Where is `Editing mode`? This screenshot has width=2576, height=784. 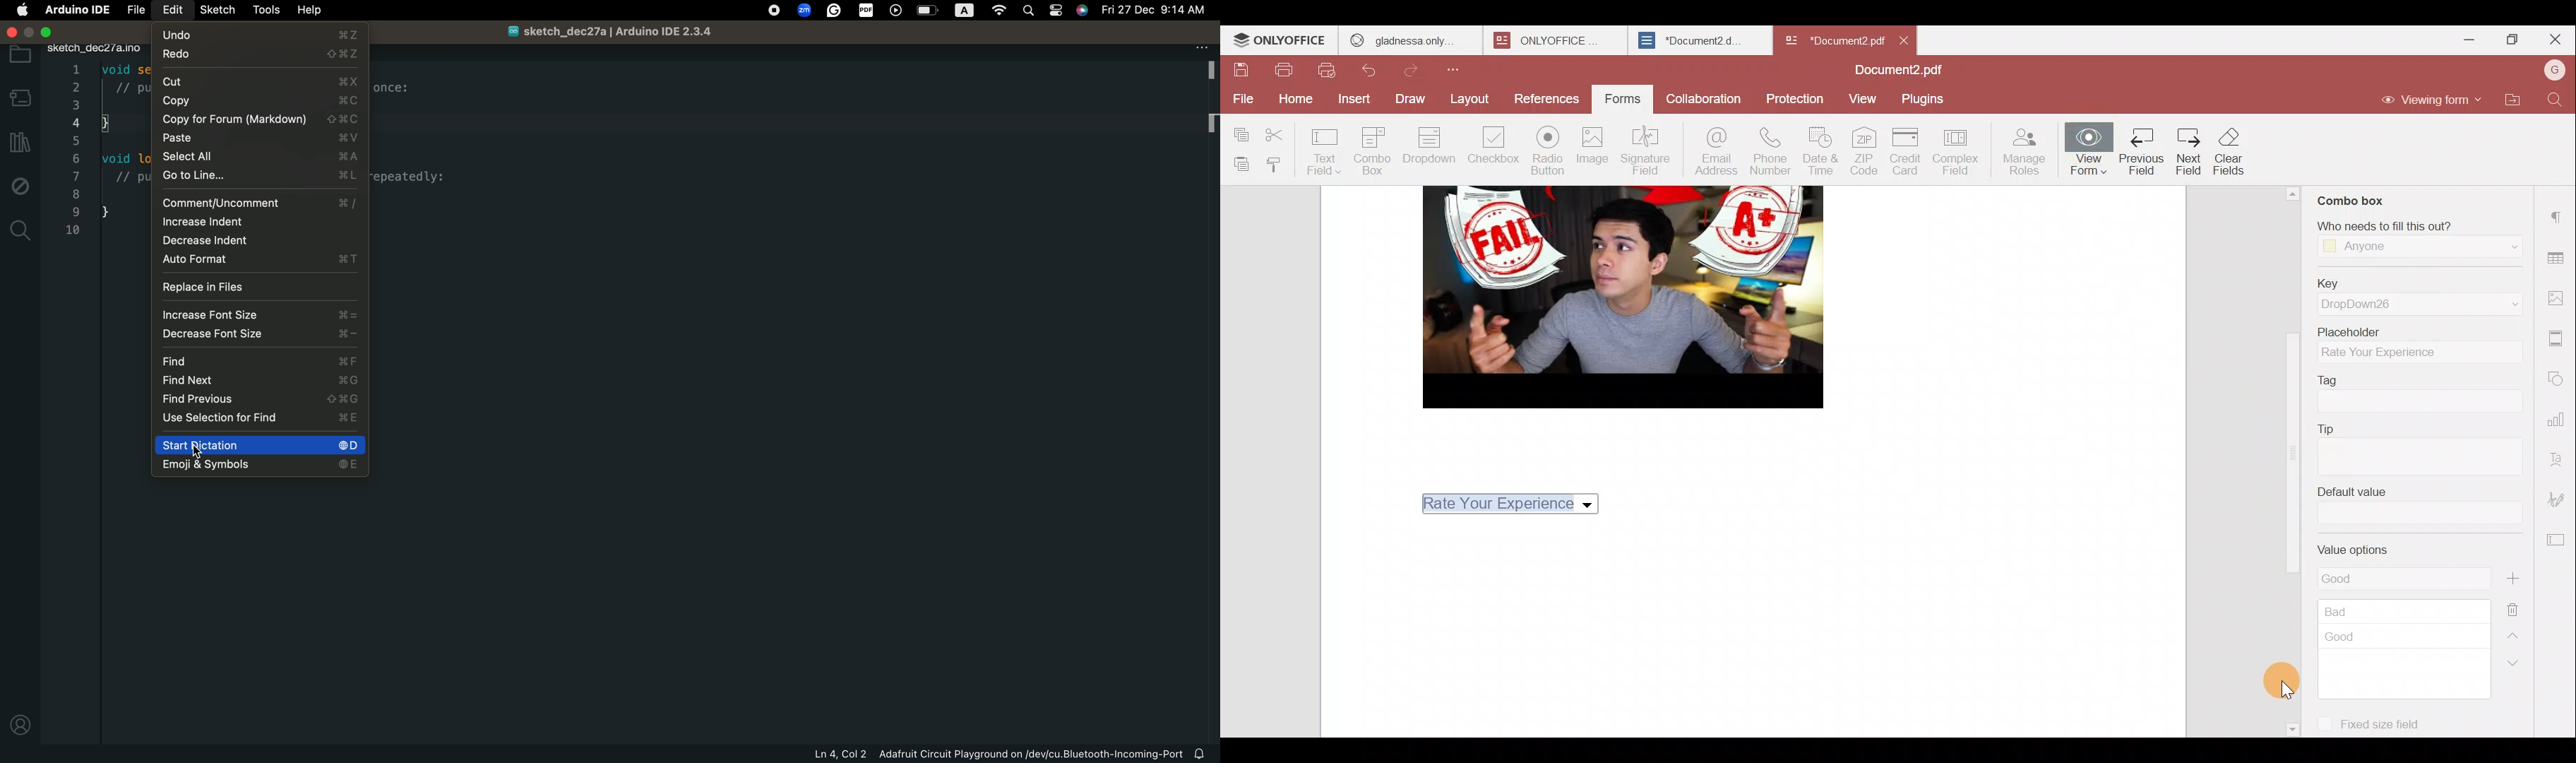 Editing mode is located at coordinates (2445, 101).